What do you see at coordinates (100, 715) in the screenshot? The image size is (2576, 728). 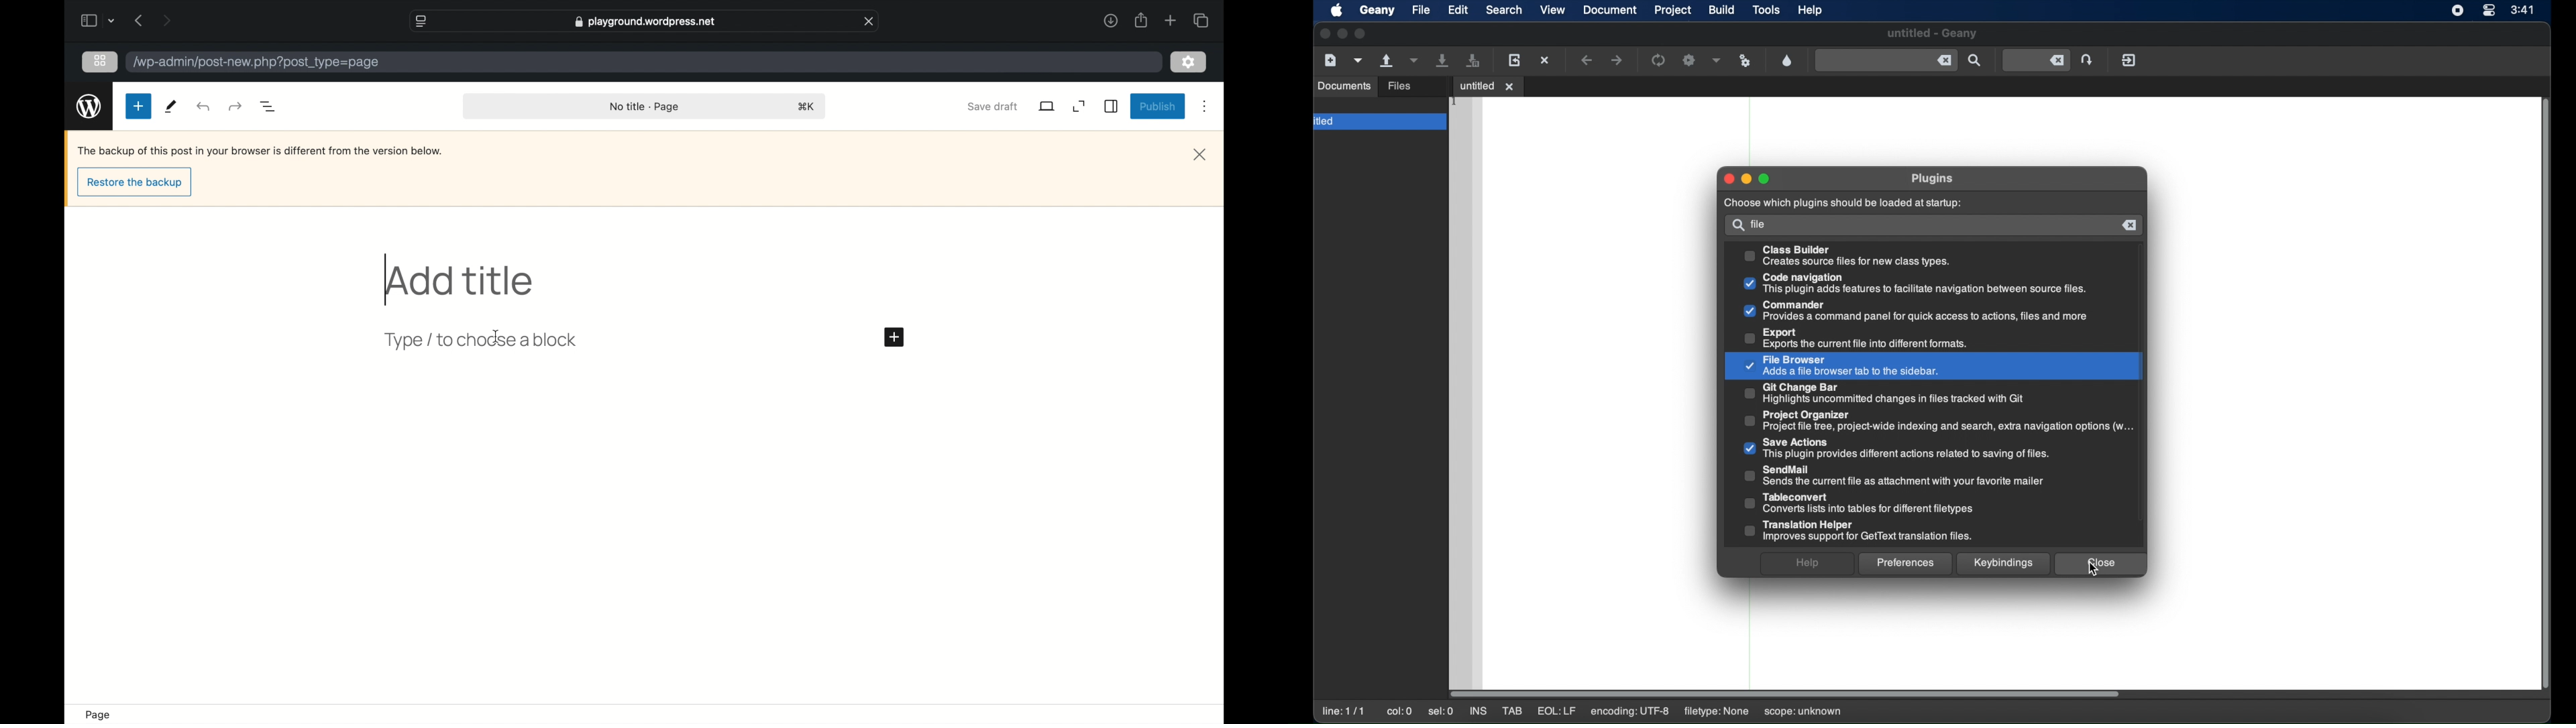 I see `page` at bounding box center [100, 715].